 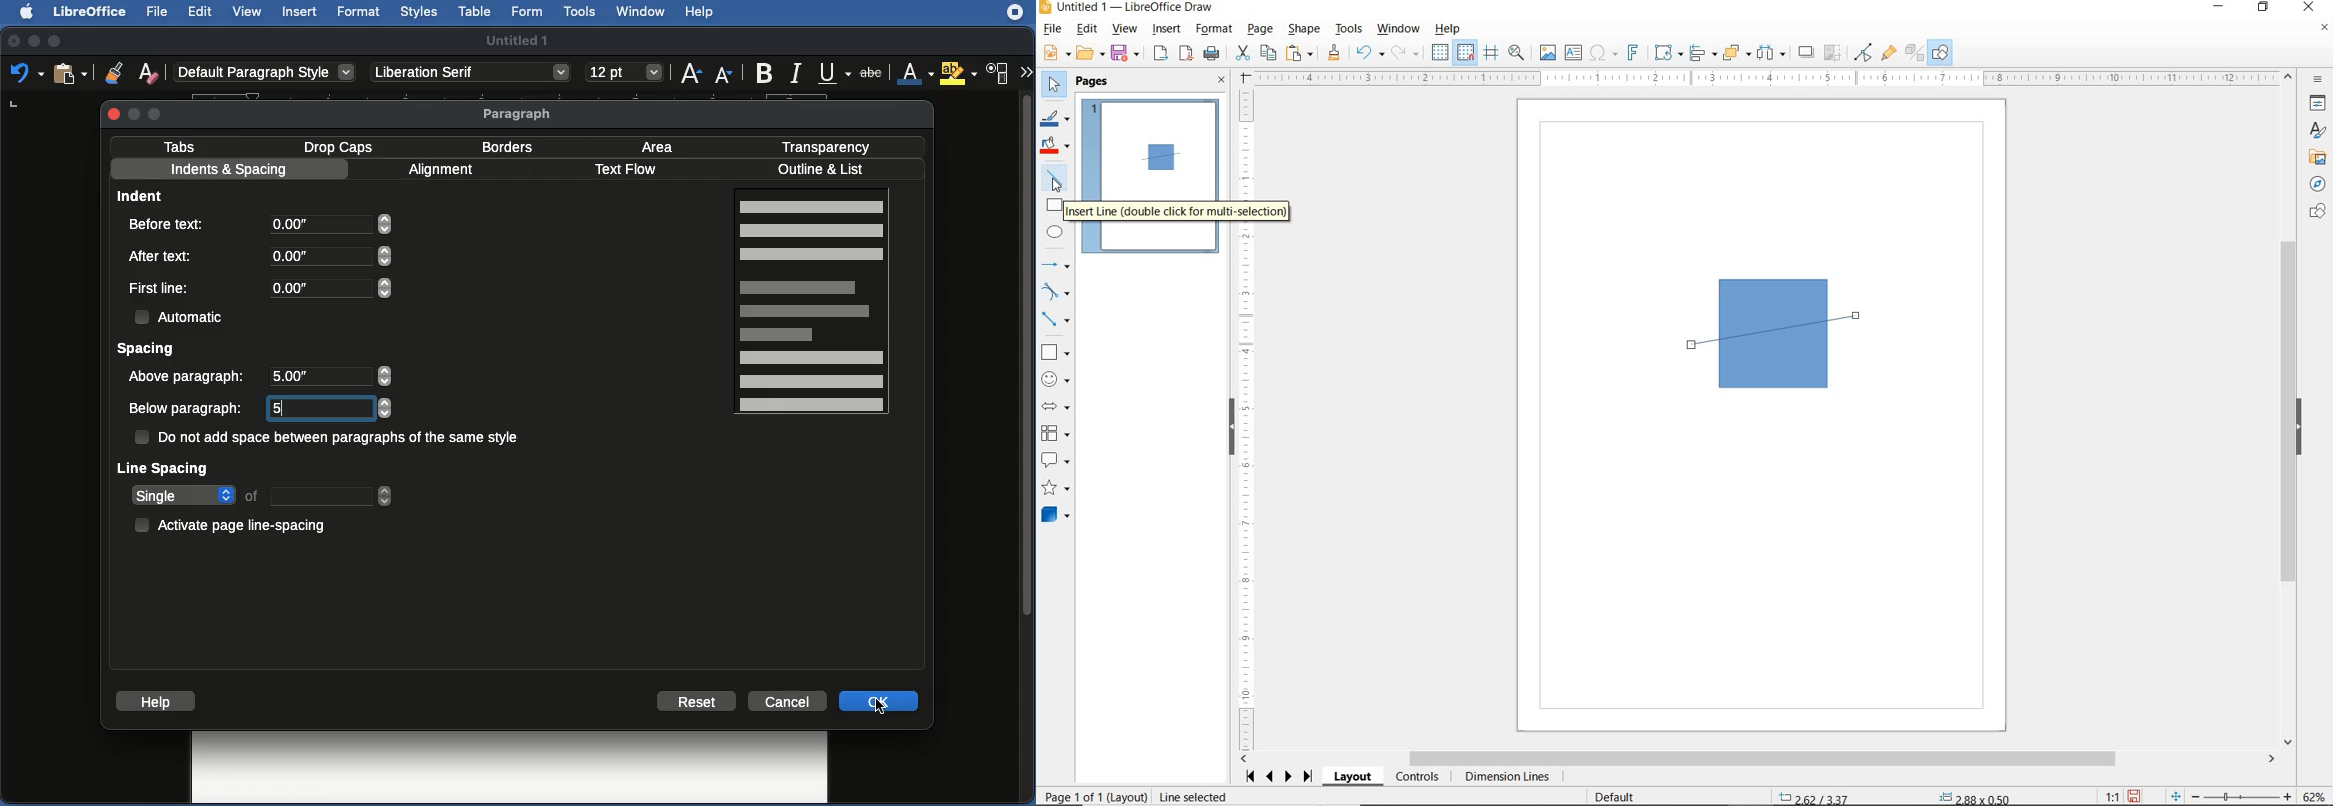 What do you see at coordinates (1261, 29) in the screenshot?
I see `PAGE` at bounding box center [1261, 29].